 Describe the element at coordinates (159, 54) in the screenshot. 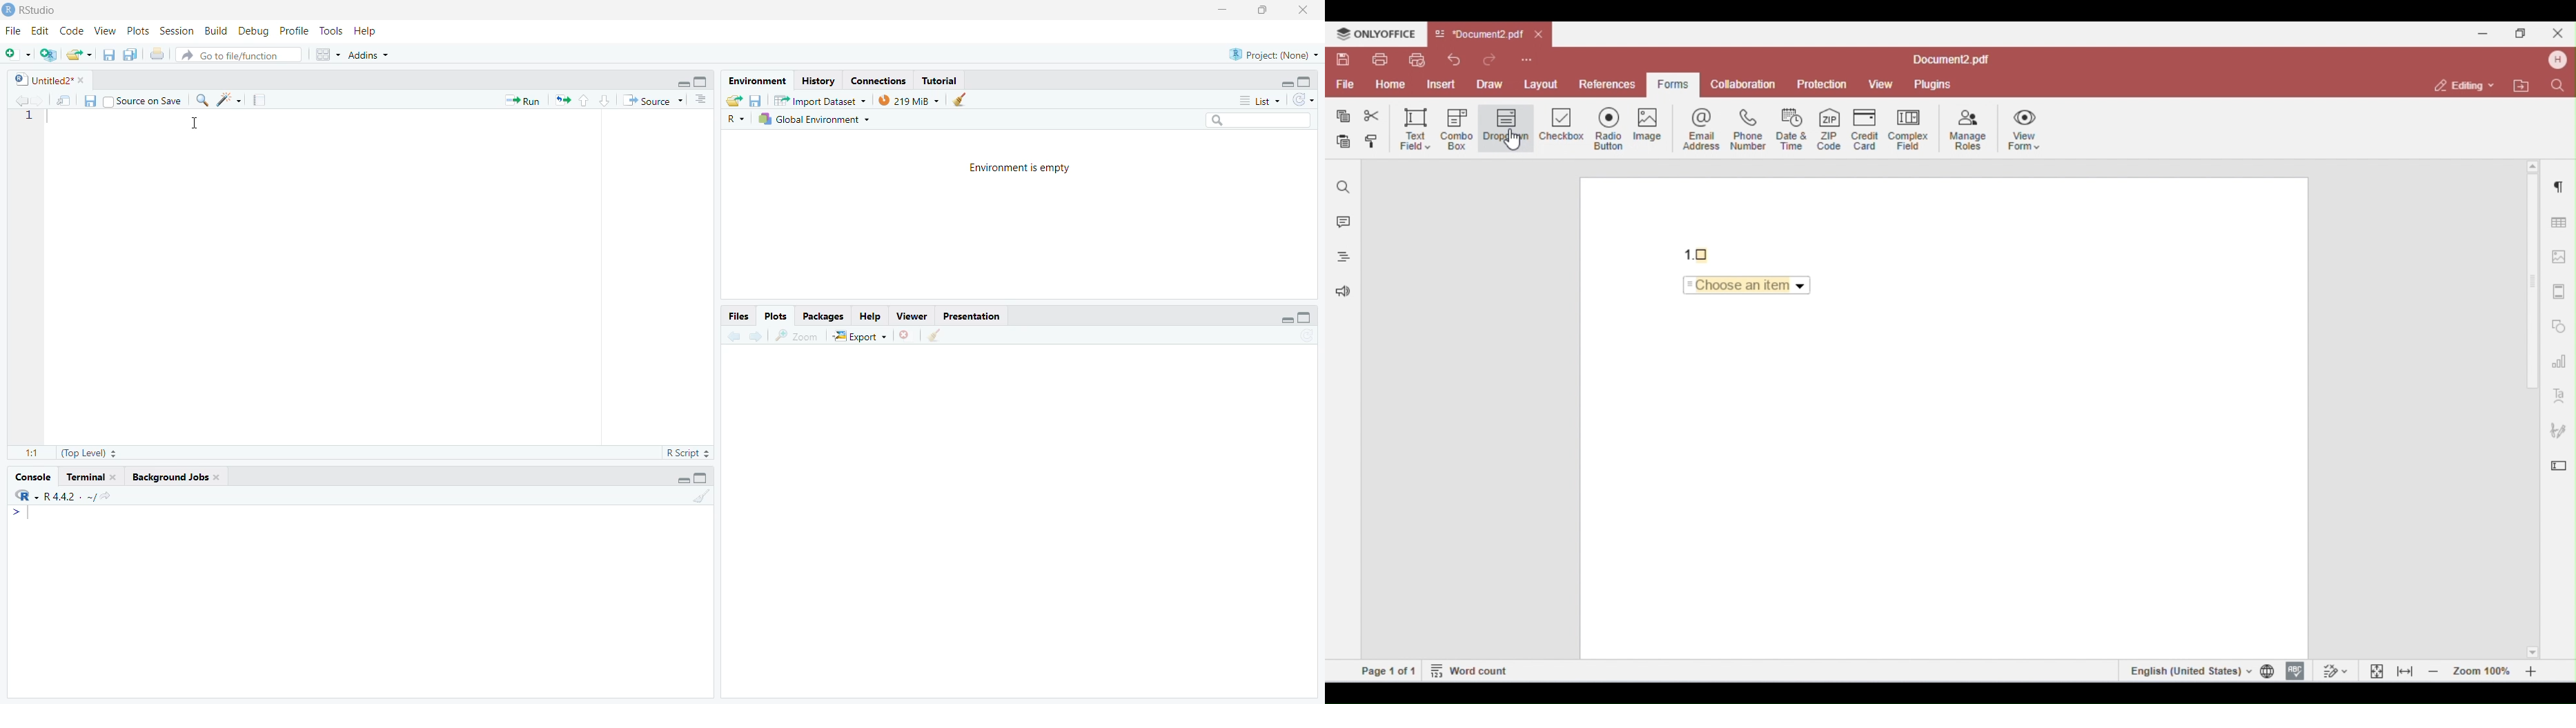

I see `Print` at that location.